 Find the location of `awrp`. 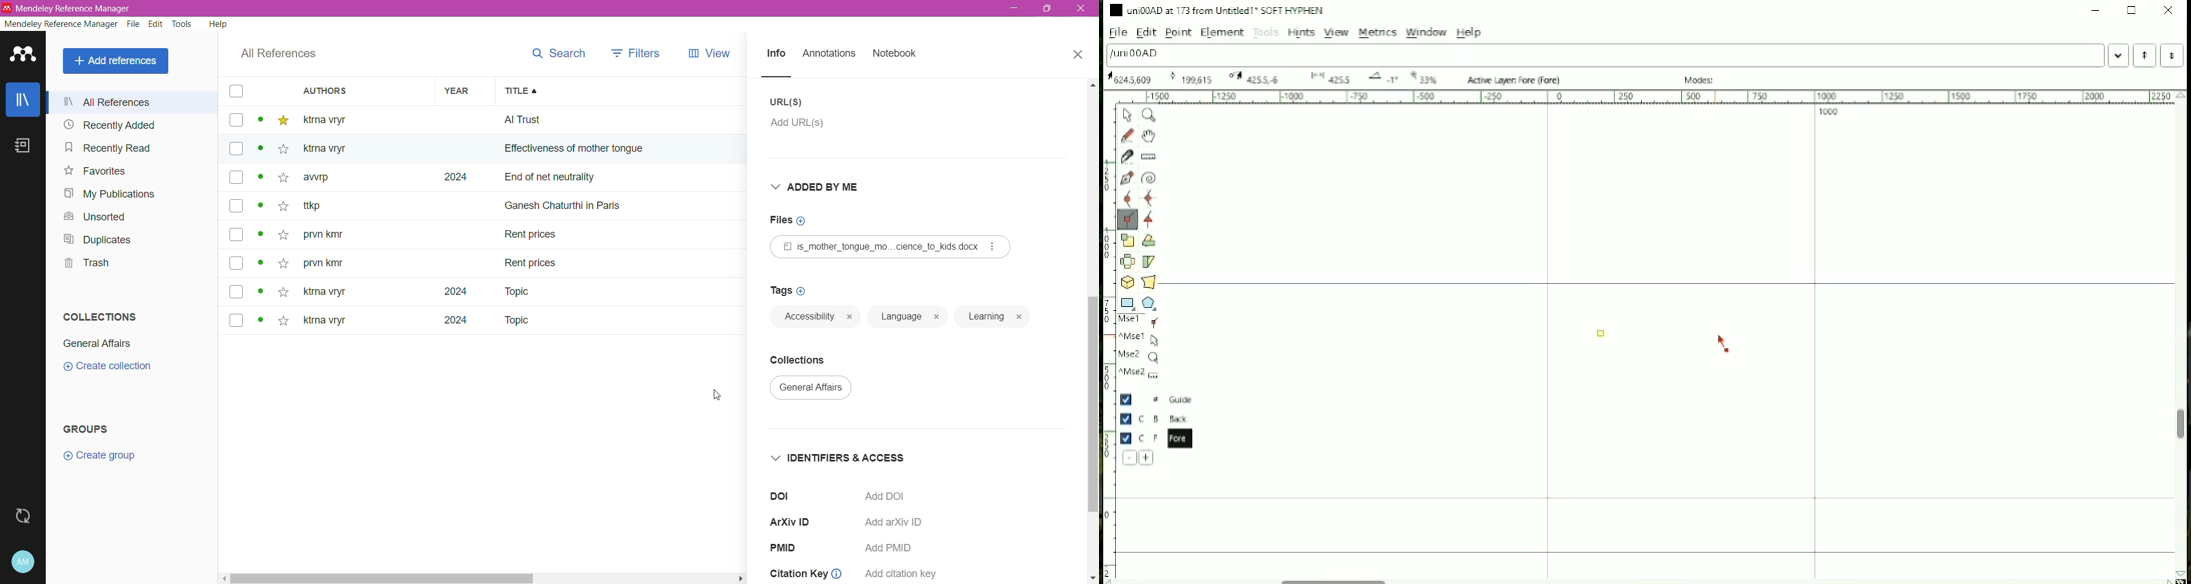

awrp is located at coordinates (325, 181).